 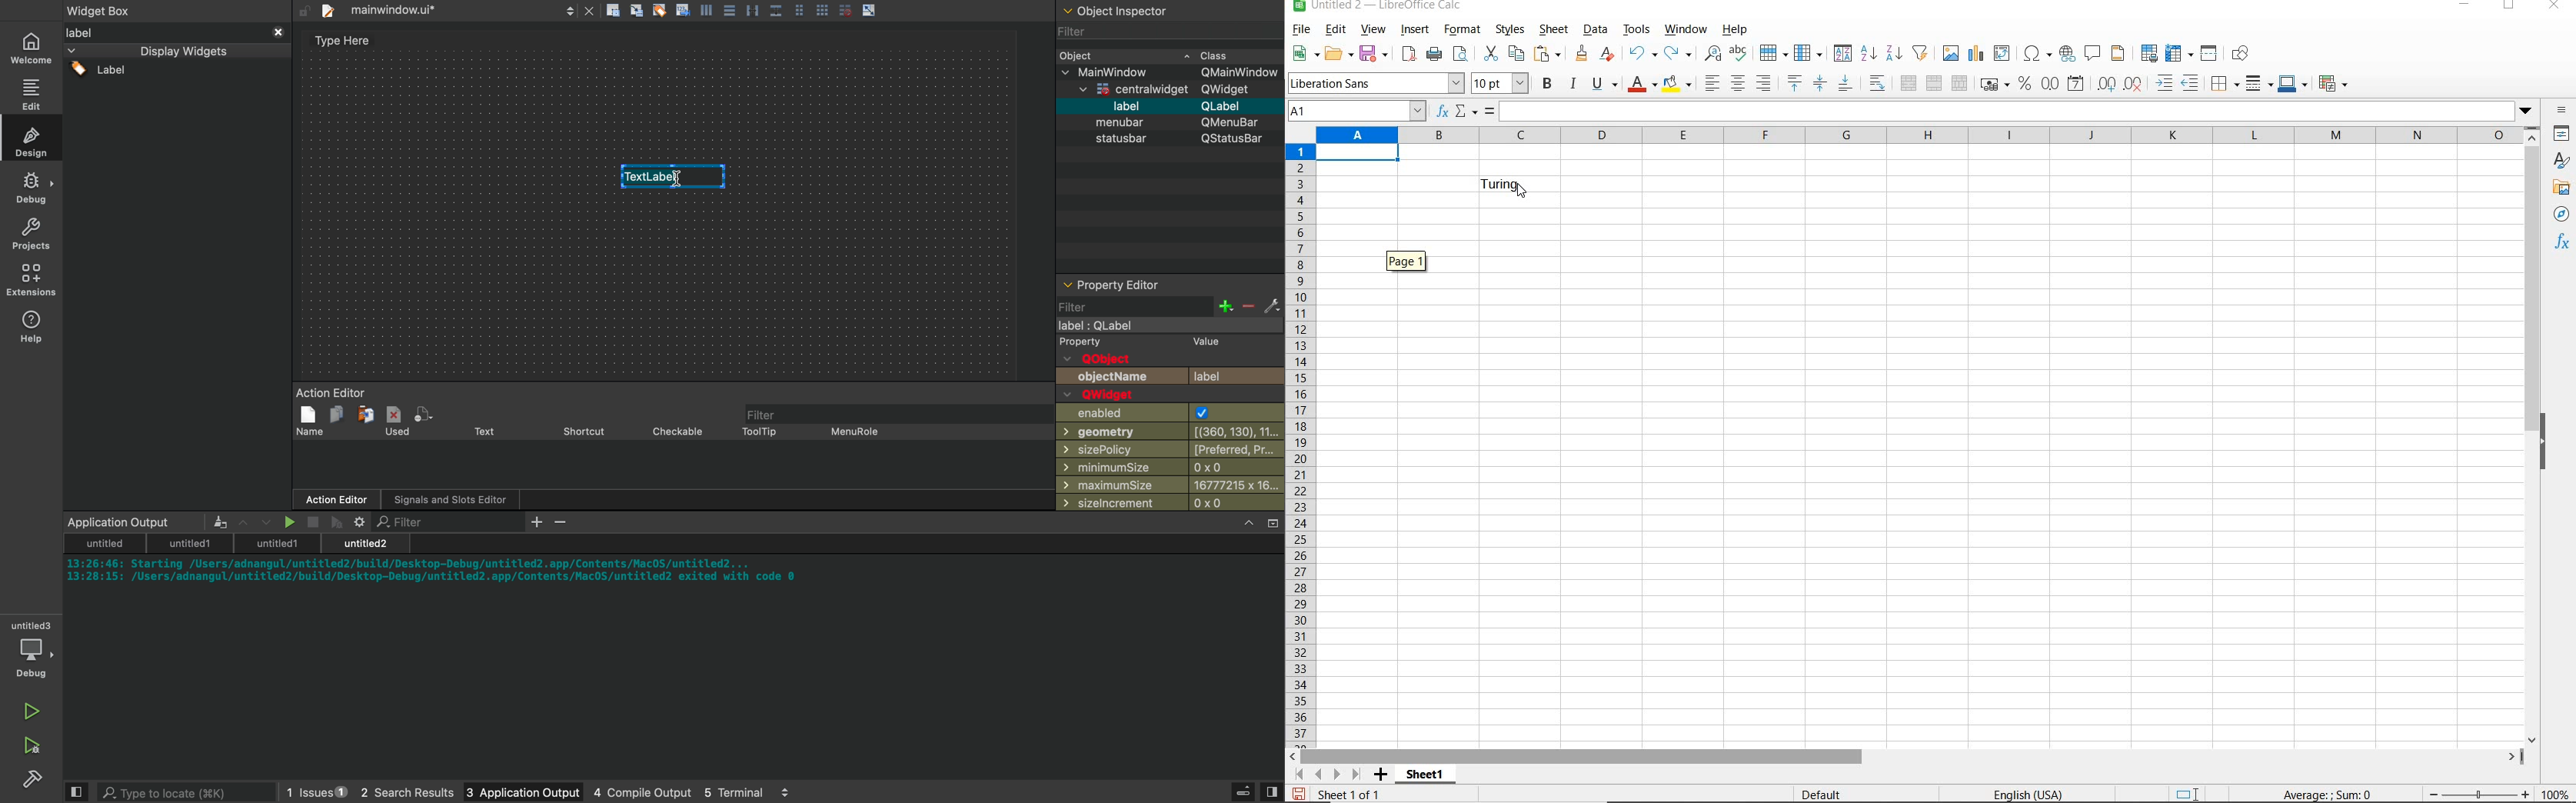 What do you see at coordinates (444, 10) in the screenshot?
I see `files` at bounding box center [444, 10].